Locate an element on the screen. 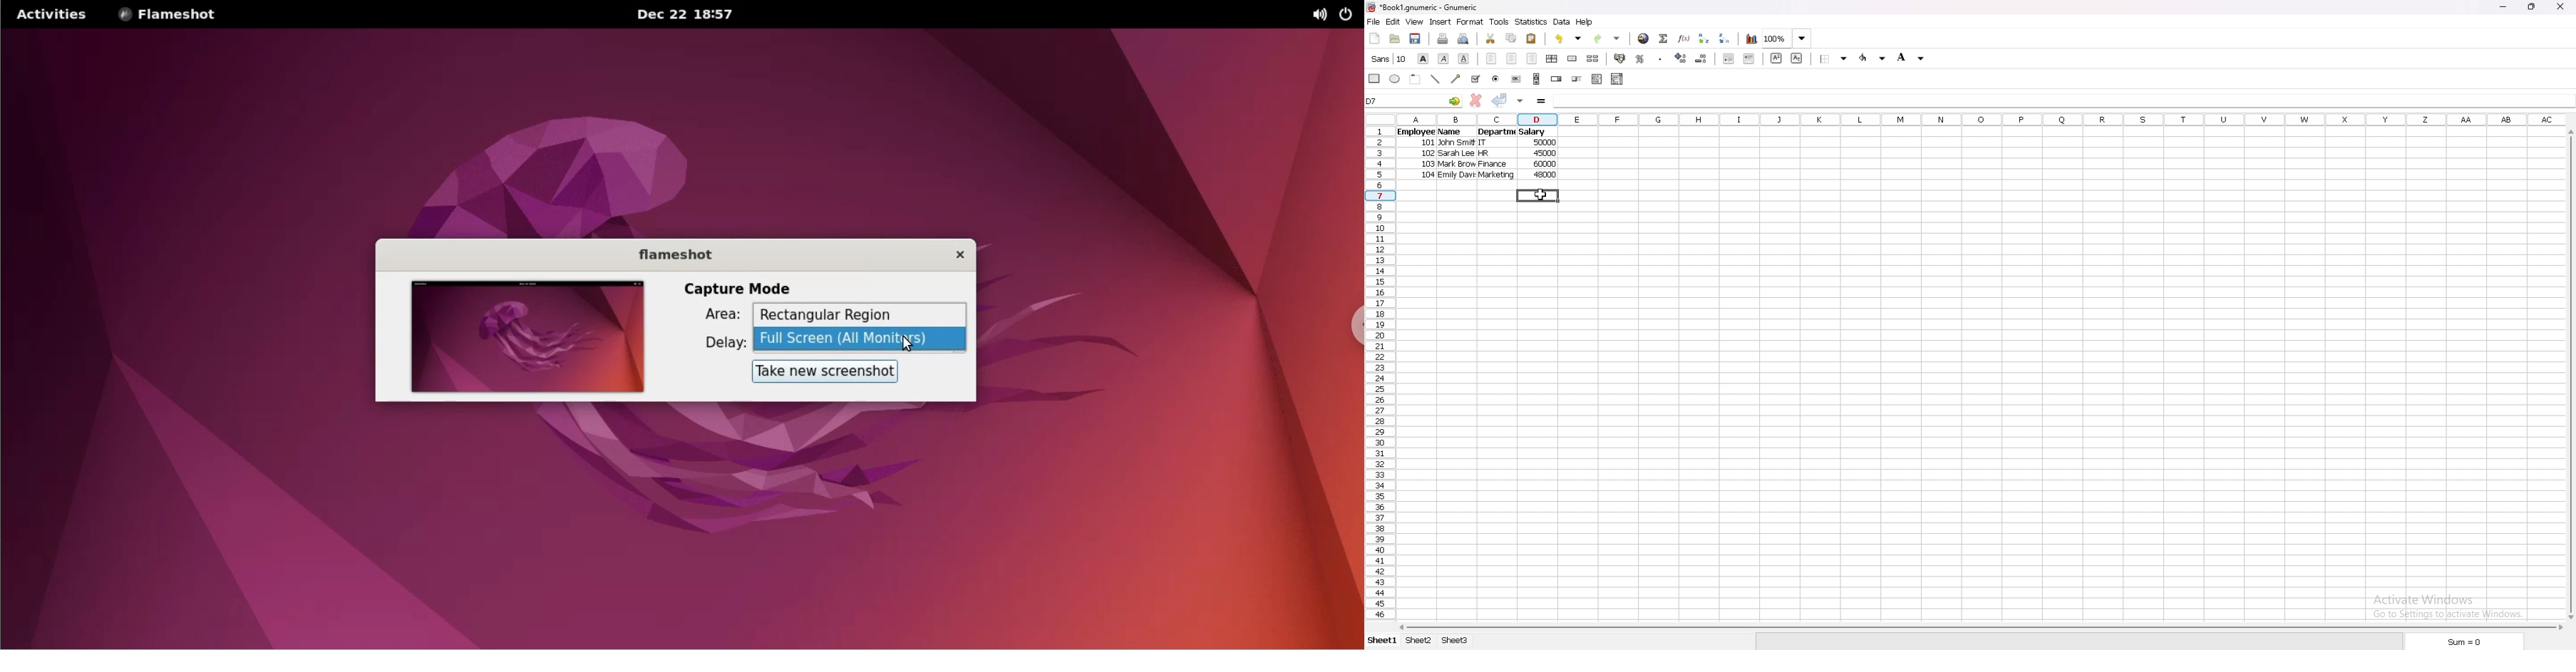 This screenshot has width=2576, height=672. summation is located at coordinates (1664, 38).